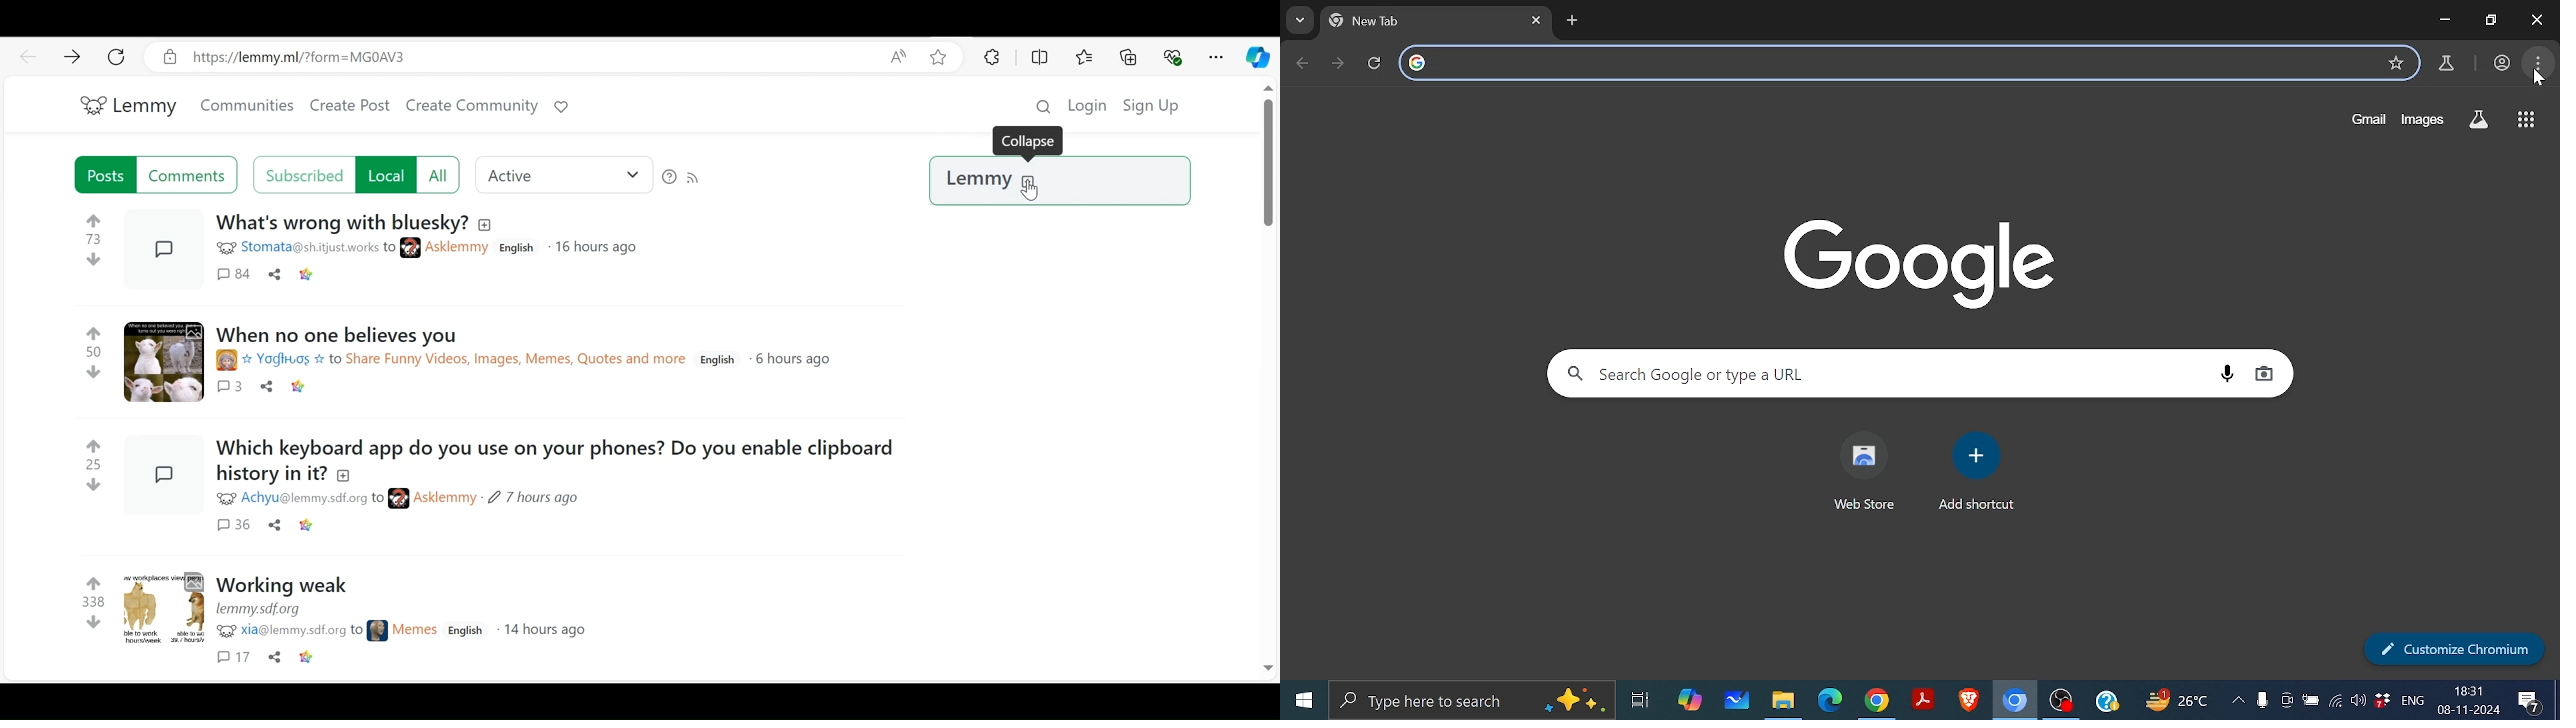  What do you see at coordinates (1540, 20) in the screenshot?
I see `Close current tab` at bounding box center [1540, 20].